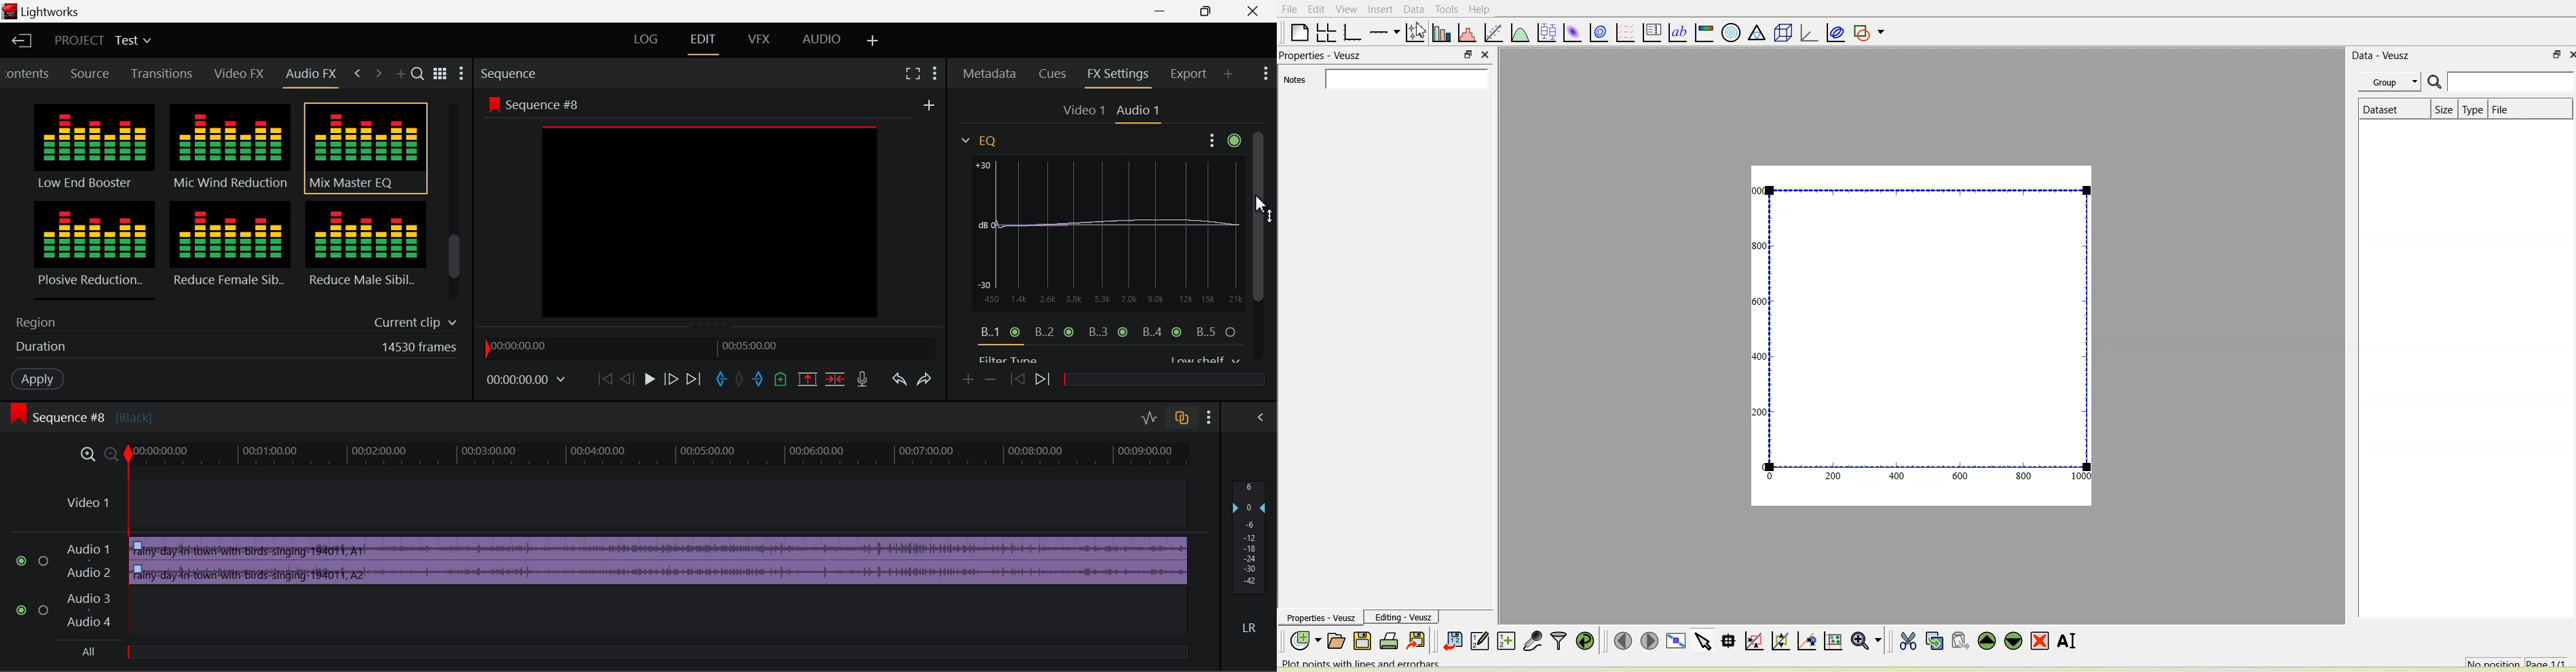 The height and width of the screenshot is (672, 2576). What do you see at coordinates (724, 380) in the screenshot?
I see `Mark In` at bounding box center [724, 380].